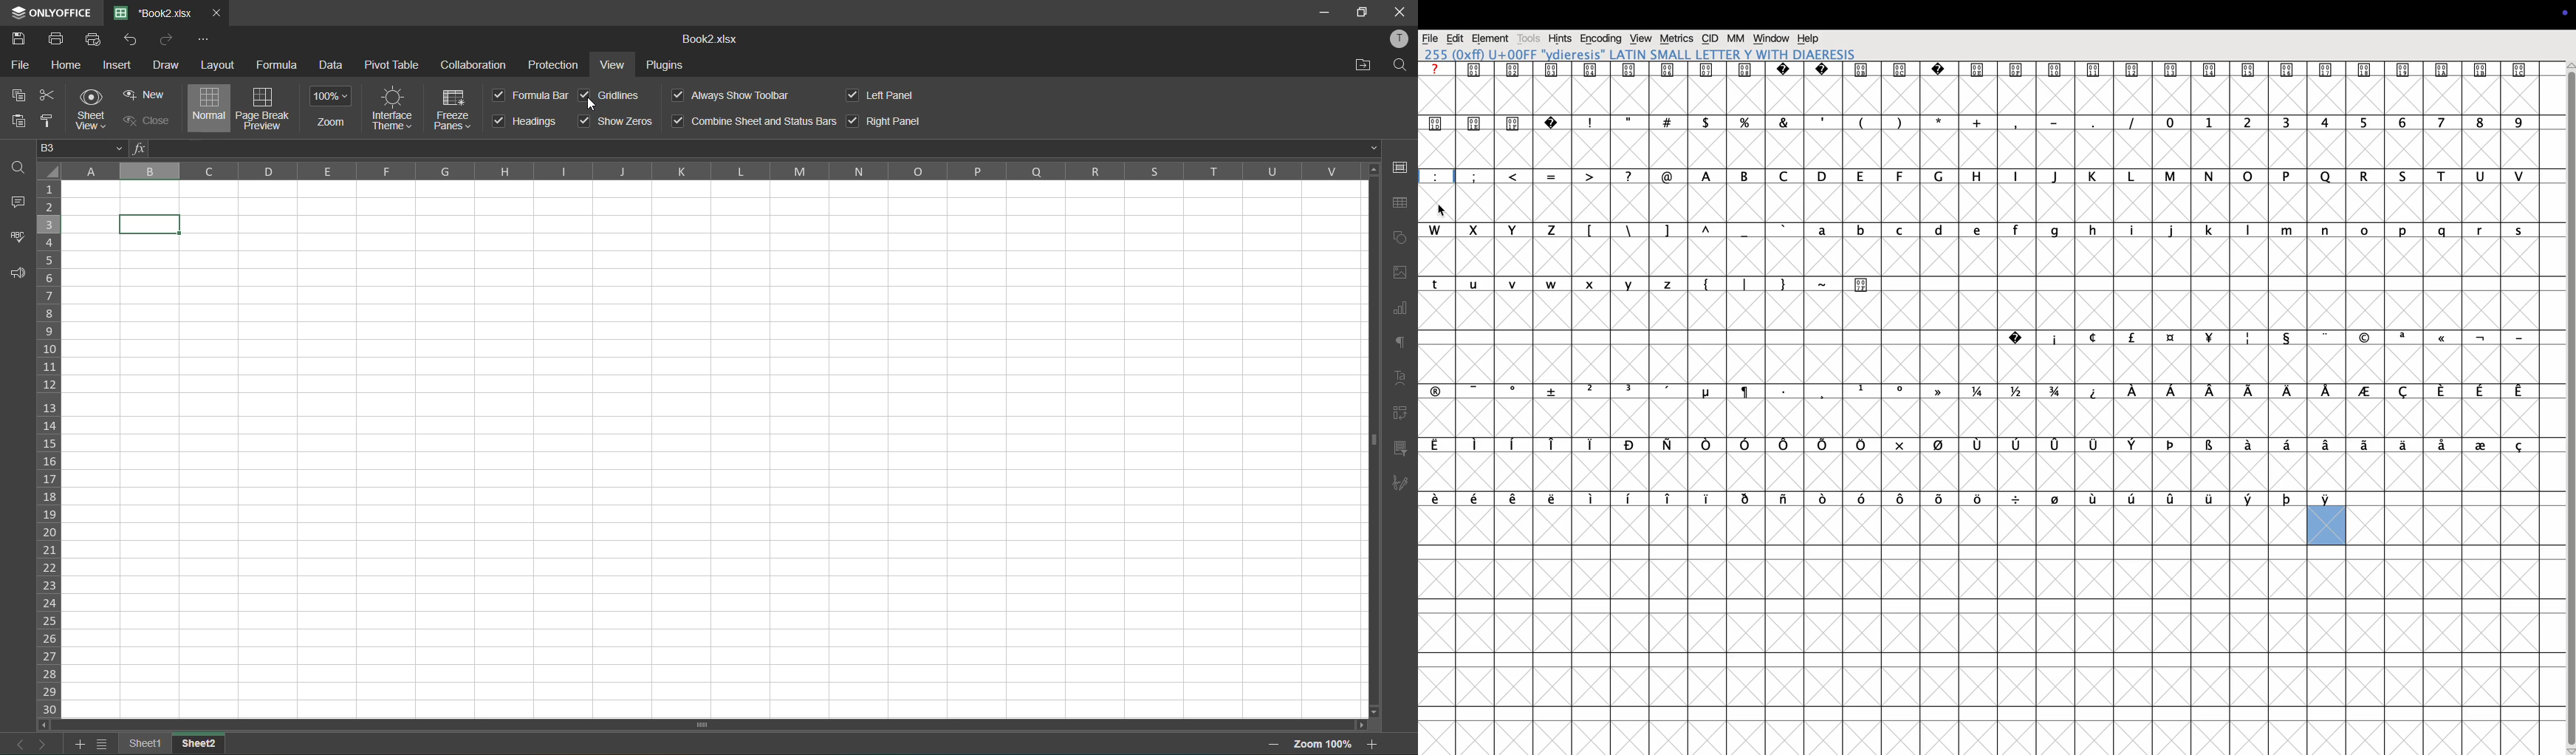 The image size is (2576, 756). What do you see at coordinates (21, 204) in the screenshot?
I see `comments` at bounding box center [21, 204].